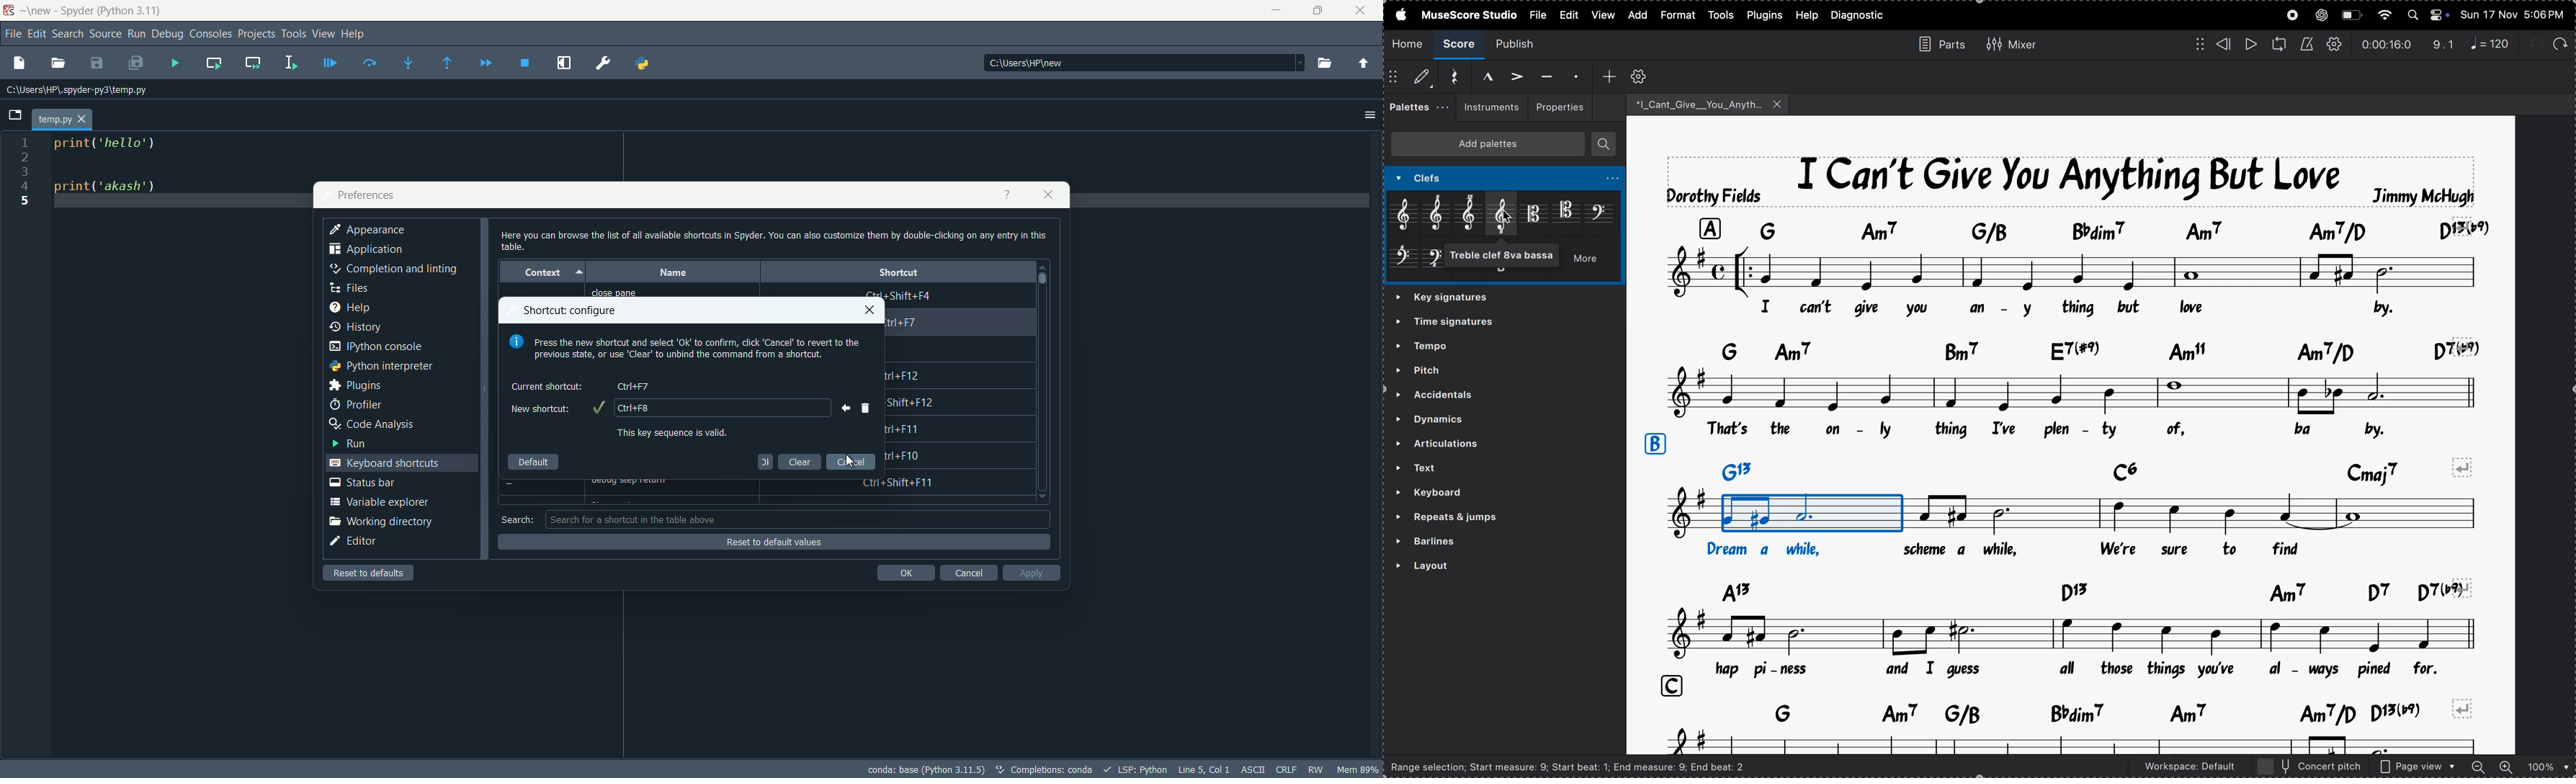 The width and height of the screenshot is (2576, 784). What do you see at coordinates (324, 33) in the screenshot?
I see `view menu` at bounding box center [324, 33].